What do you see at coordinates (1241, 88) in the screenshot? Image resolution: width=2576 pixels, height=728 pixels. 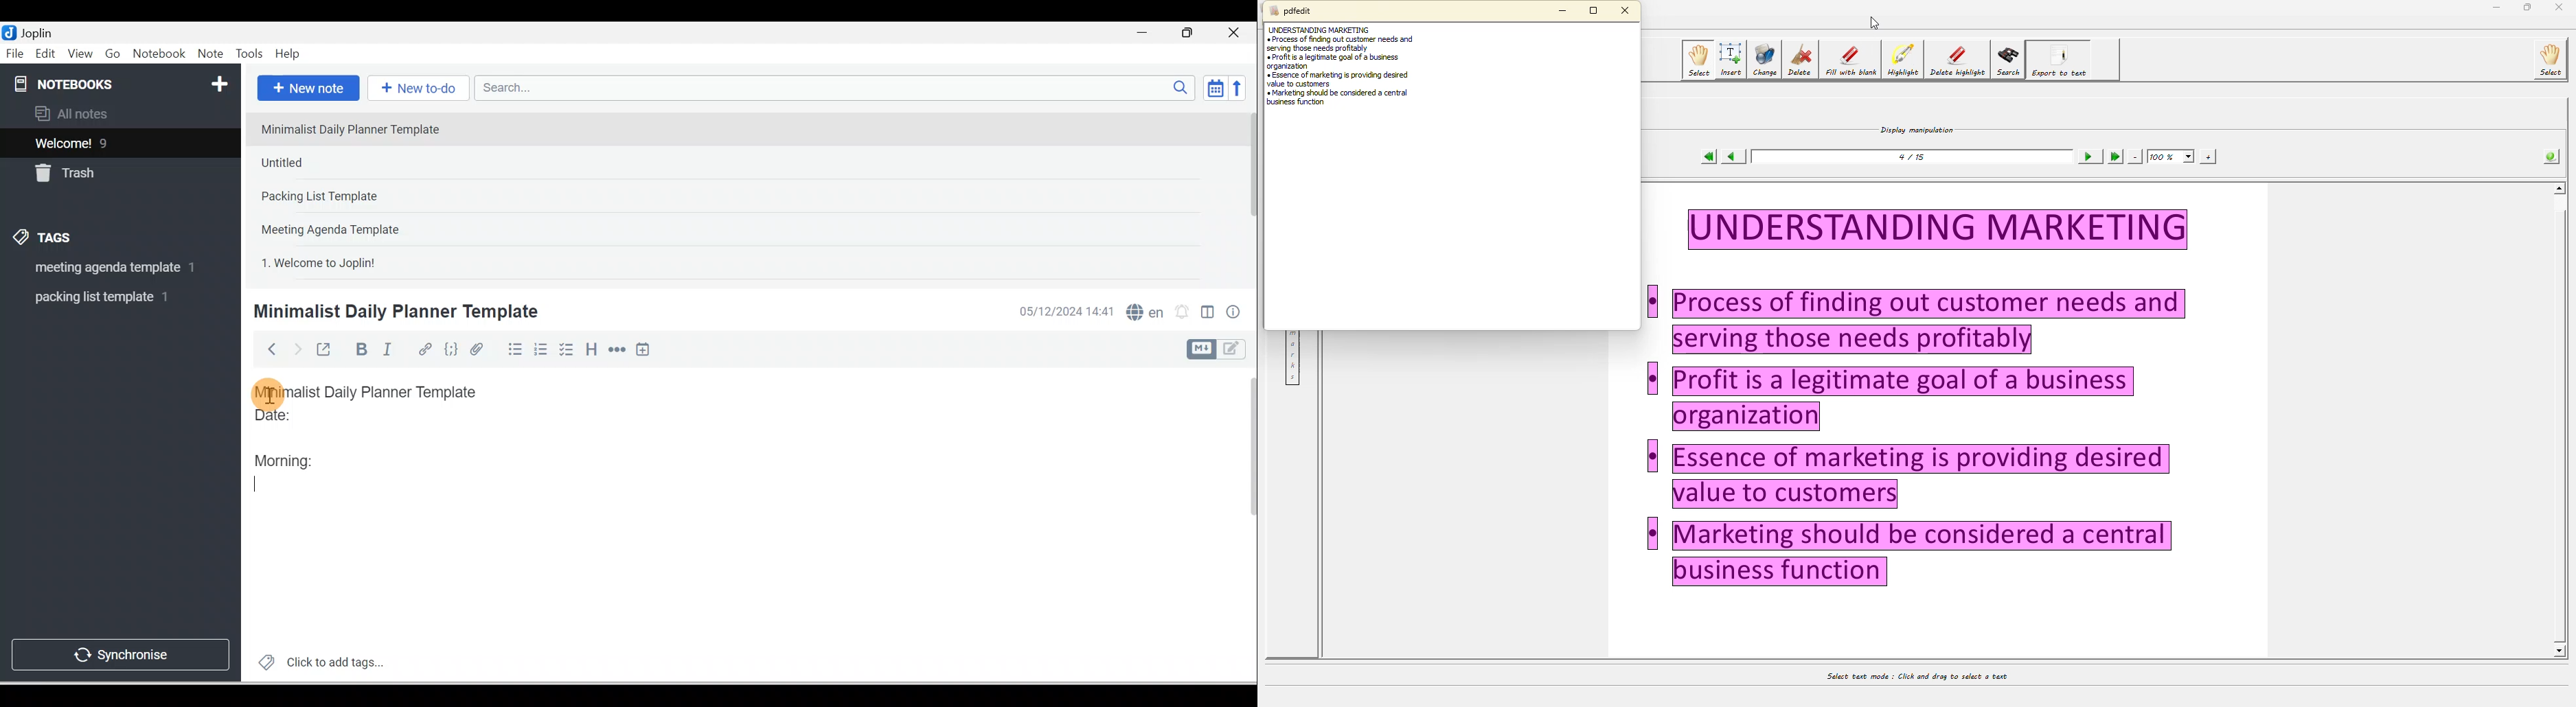 I see `Reverse sort` at bounding box center [1241, 88].